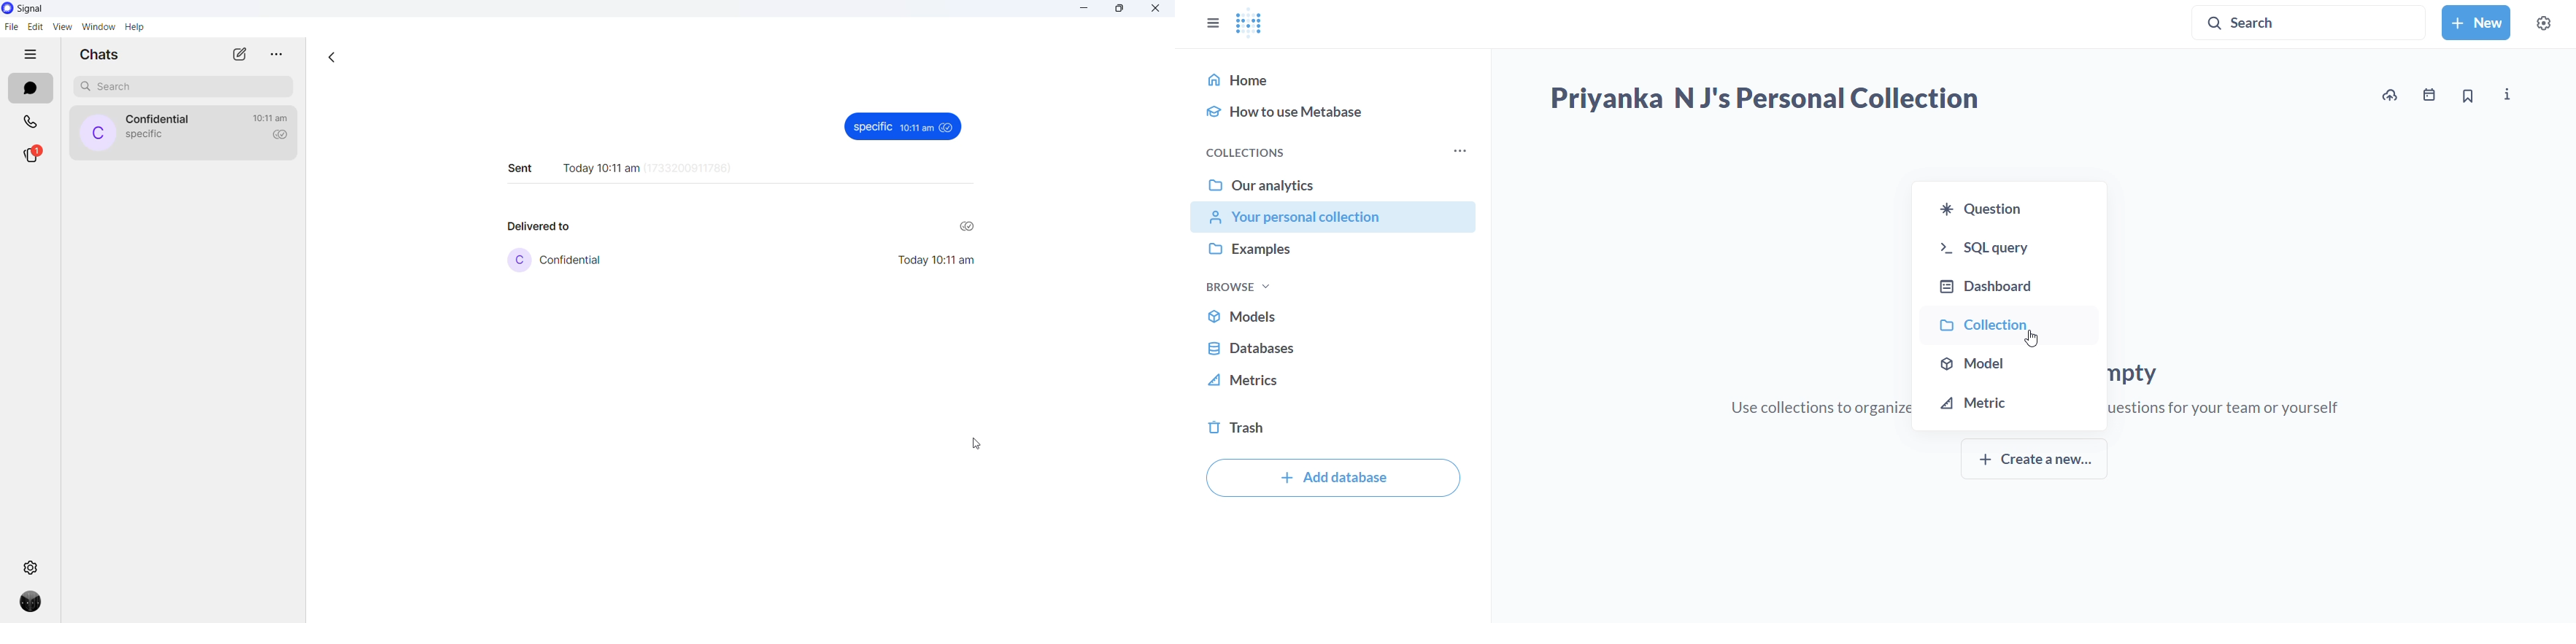  What do you see at coordinates (185, 87) in the screenshot?
I see `search chat` at bounding box center [185, 87].